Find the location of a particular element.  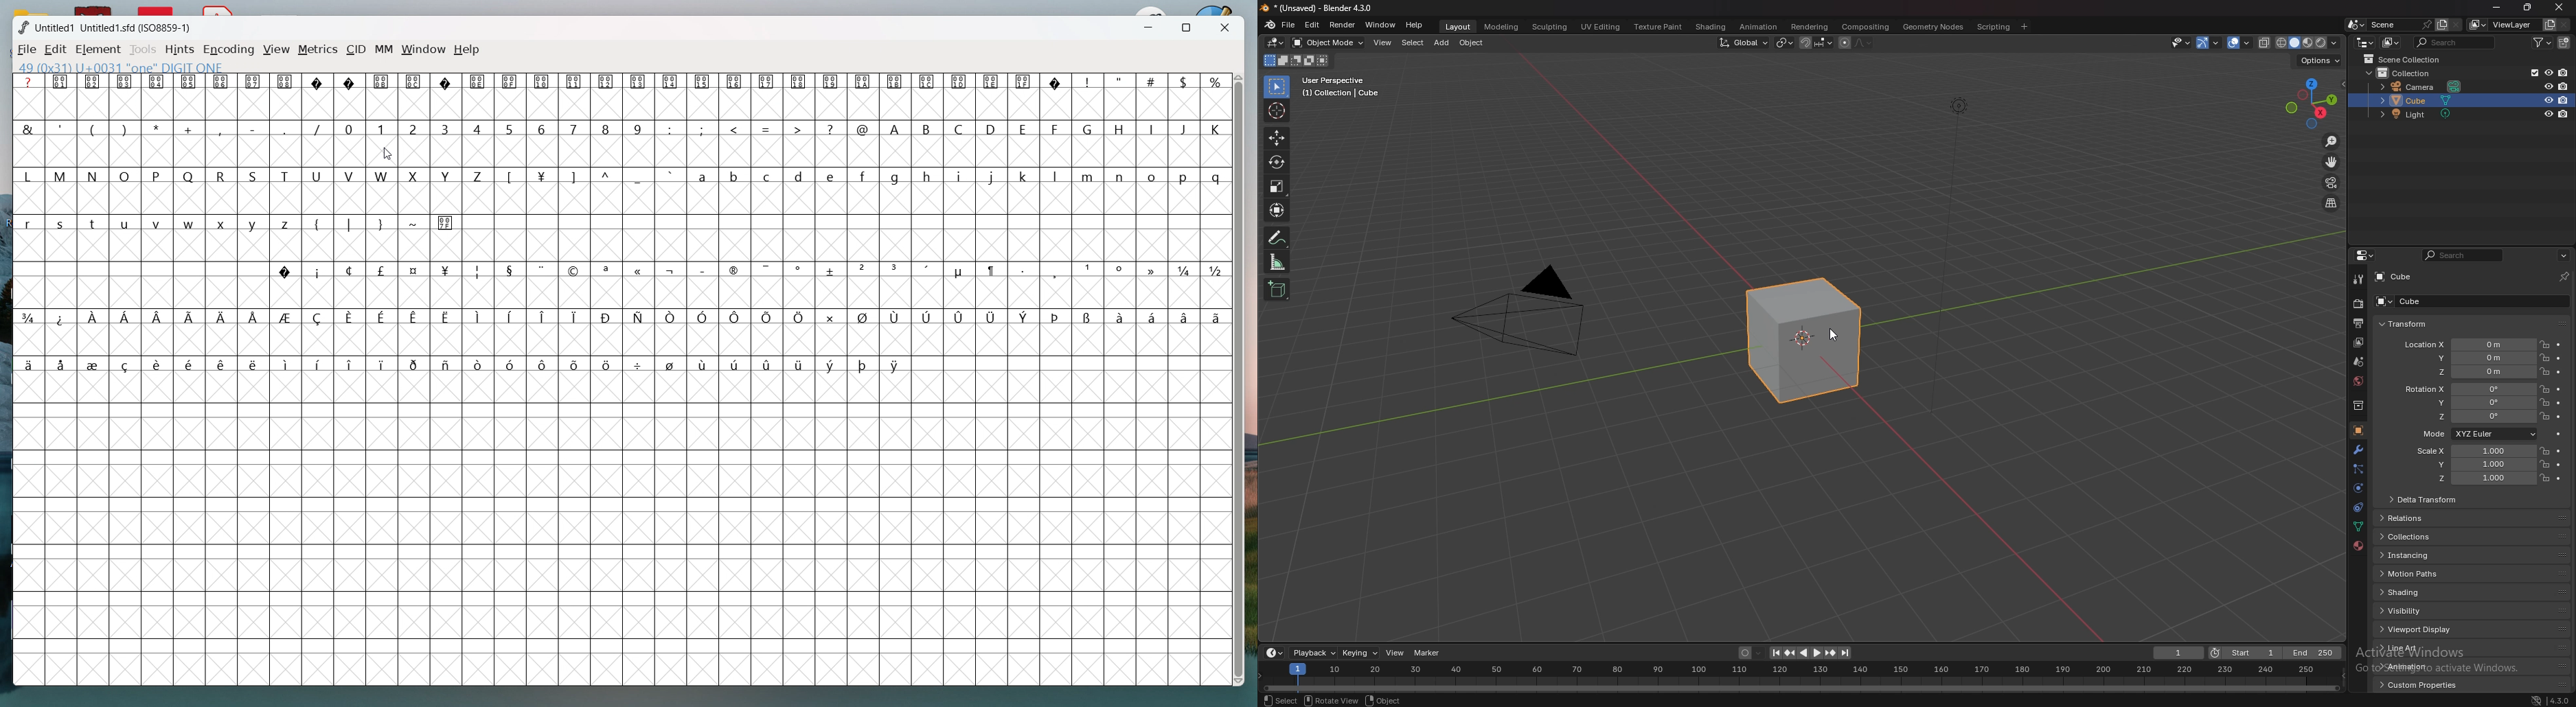

disable in render is located at coordinates (2564, 72).